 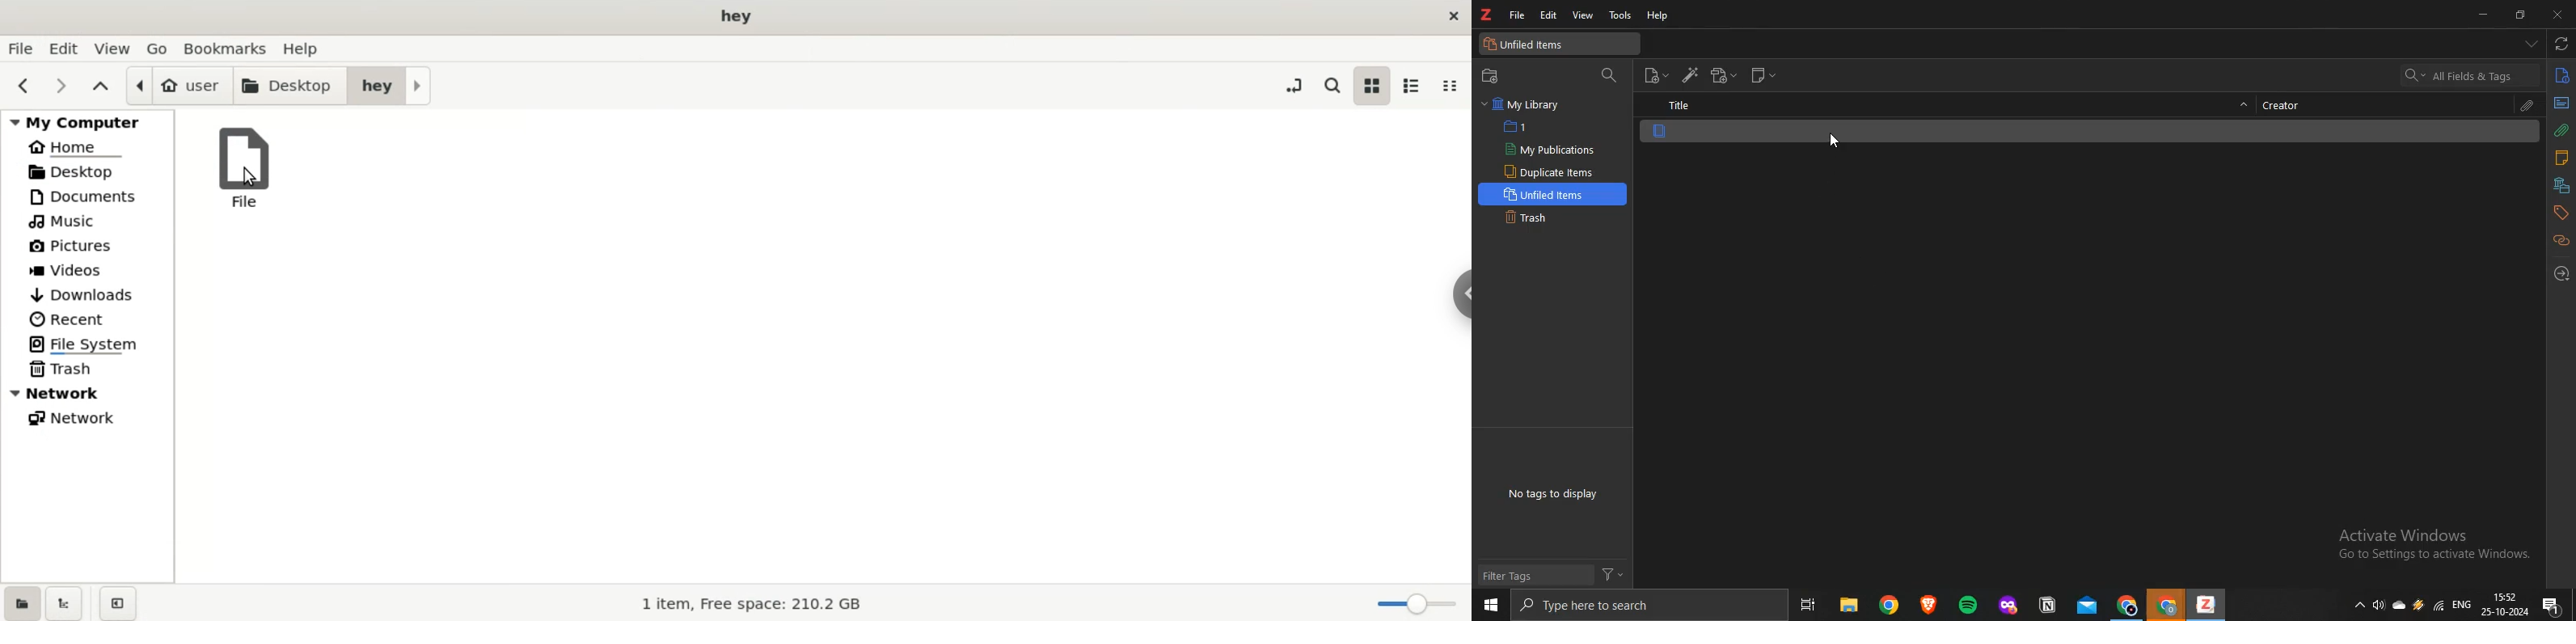 What do you see at coordinates (2469, 74) in the screenshot?
I see `search bar` at bounding box center [2469, 74].